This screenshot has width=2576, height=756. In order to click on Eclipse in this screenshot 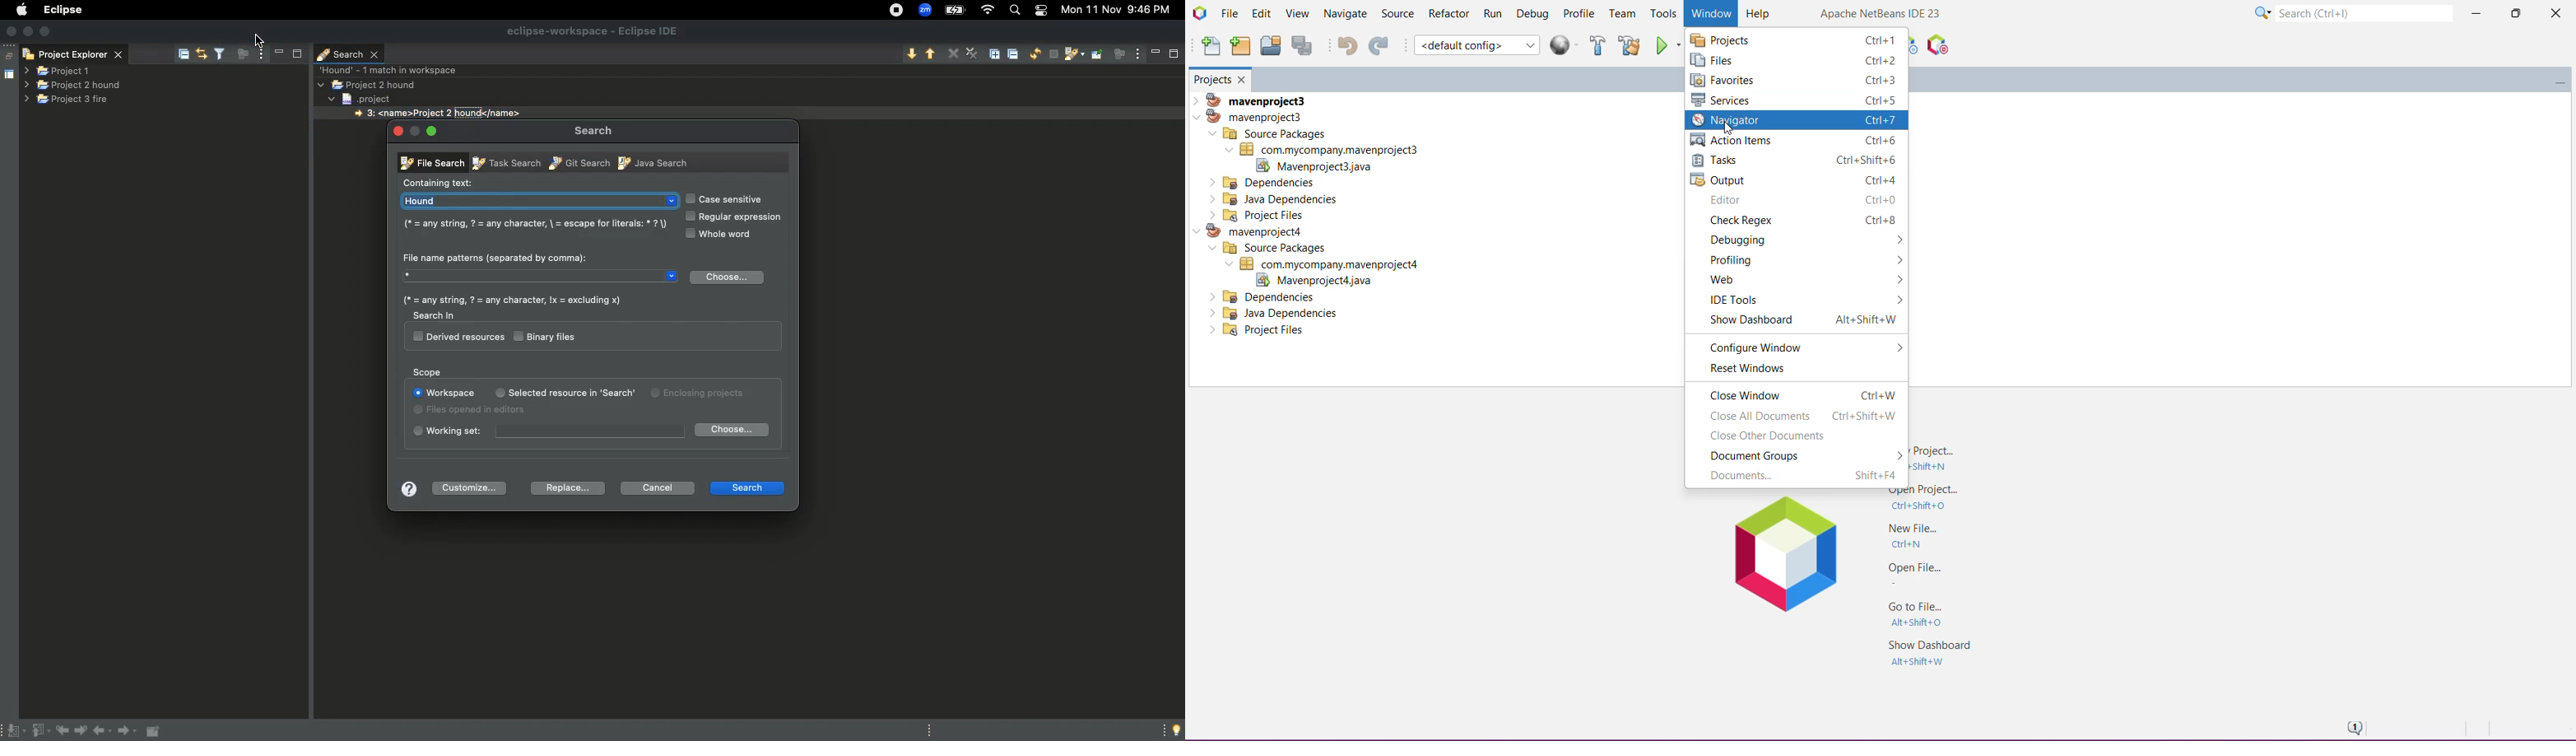, I will do `click(62, 9)`.